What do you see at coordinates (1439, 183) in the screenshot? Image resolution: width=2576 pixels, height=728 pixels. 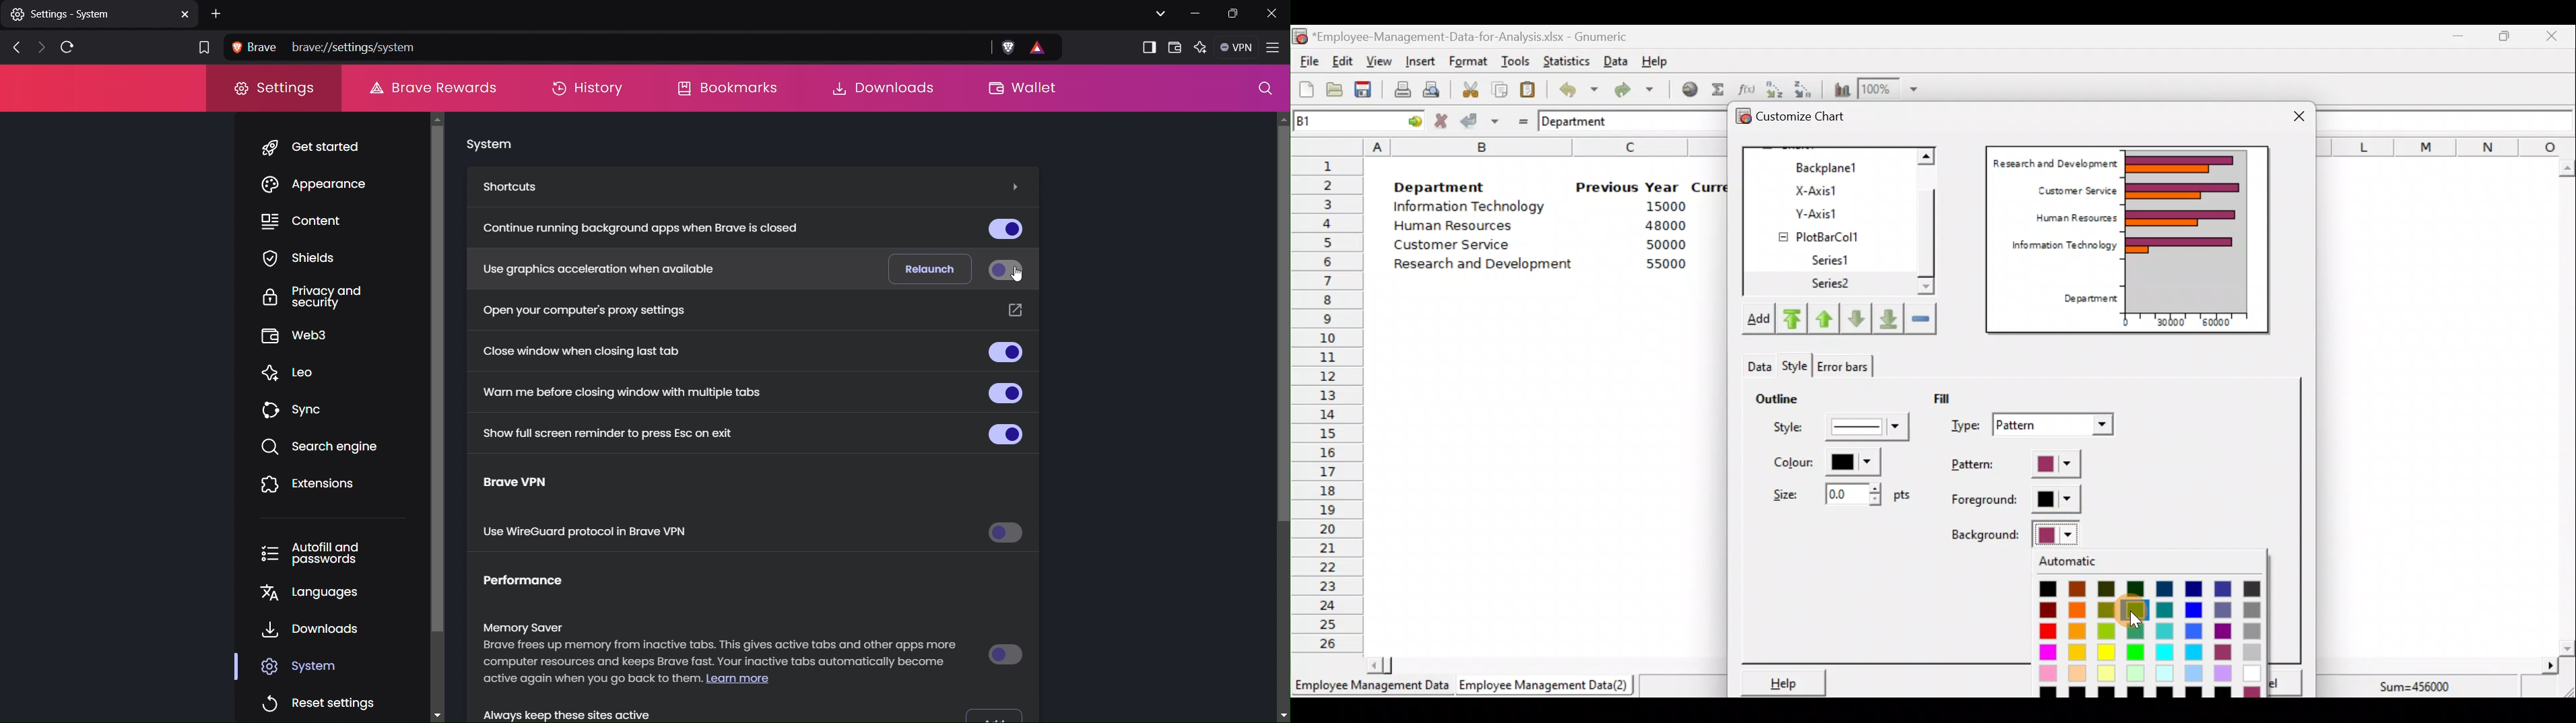 I see `Department` at bounding box center [1439, 183].